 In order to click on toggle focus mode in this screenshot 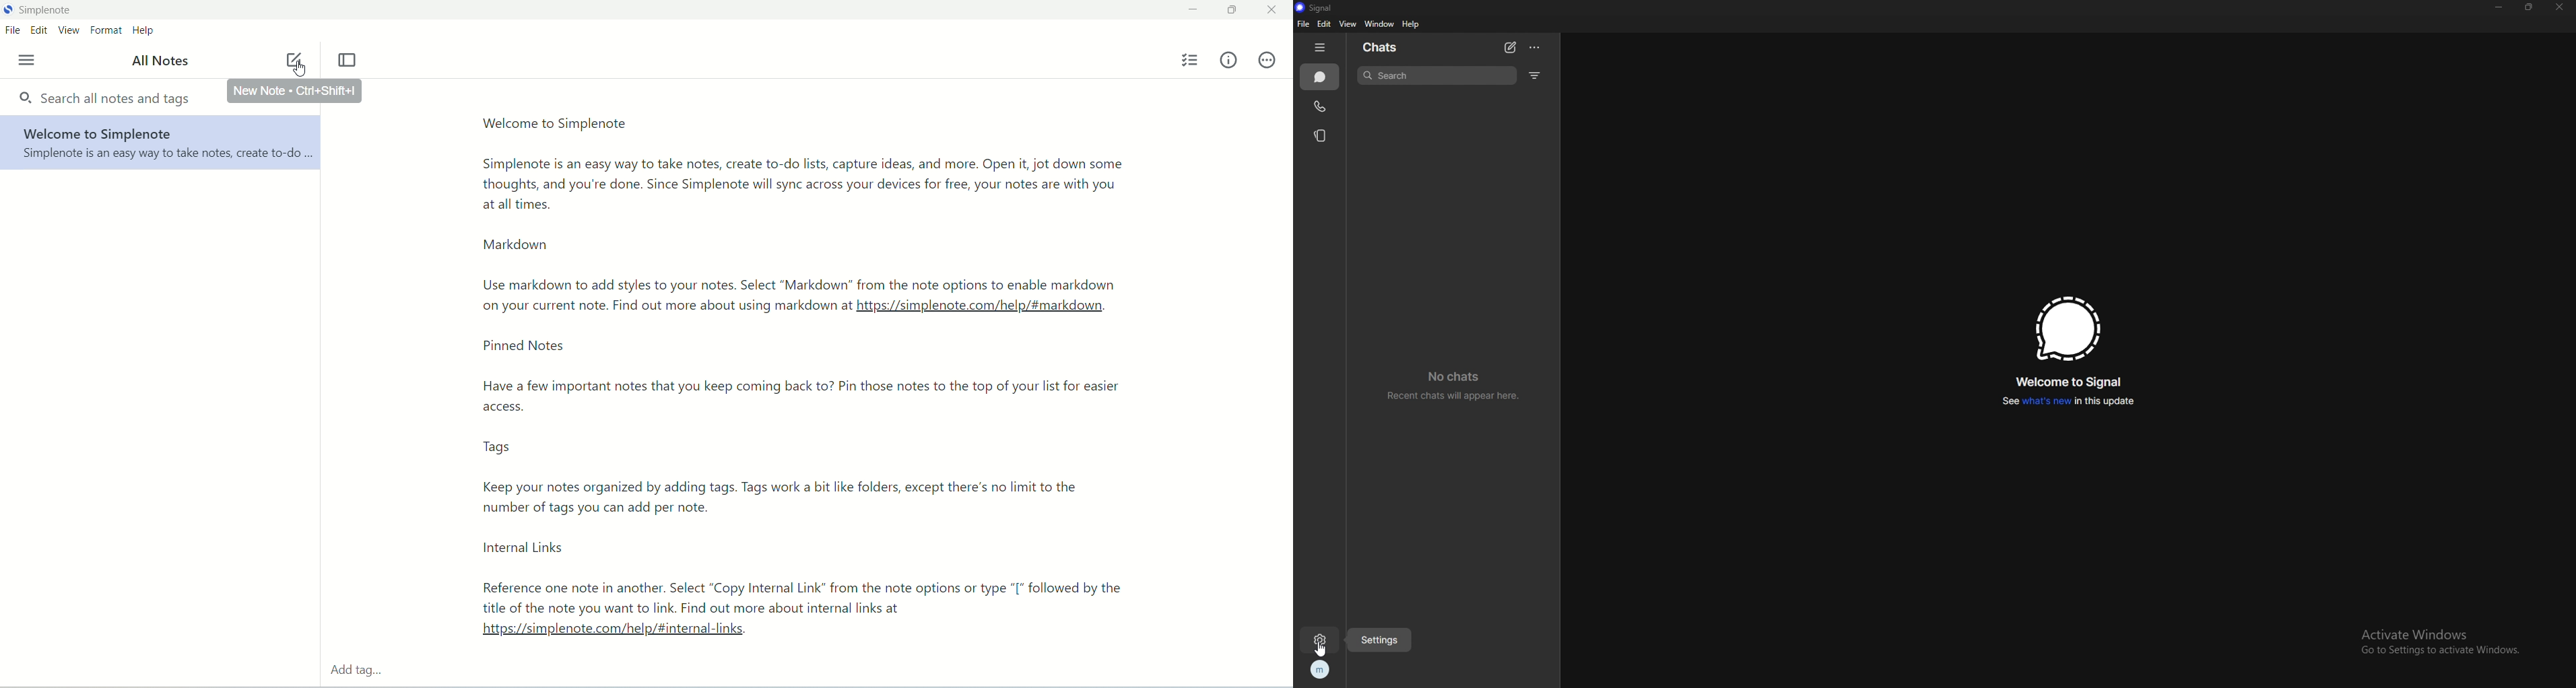, I will do `click(348, 61)`.